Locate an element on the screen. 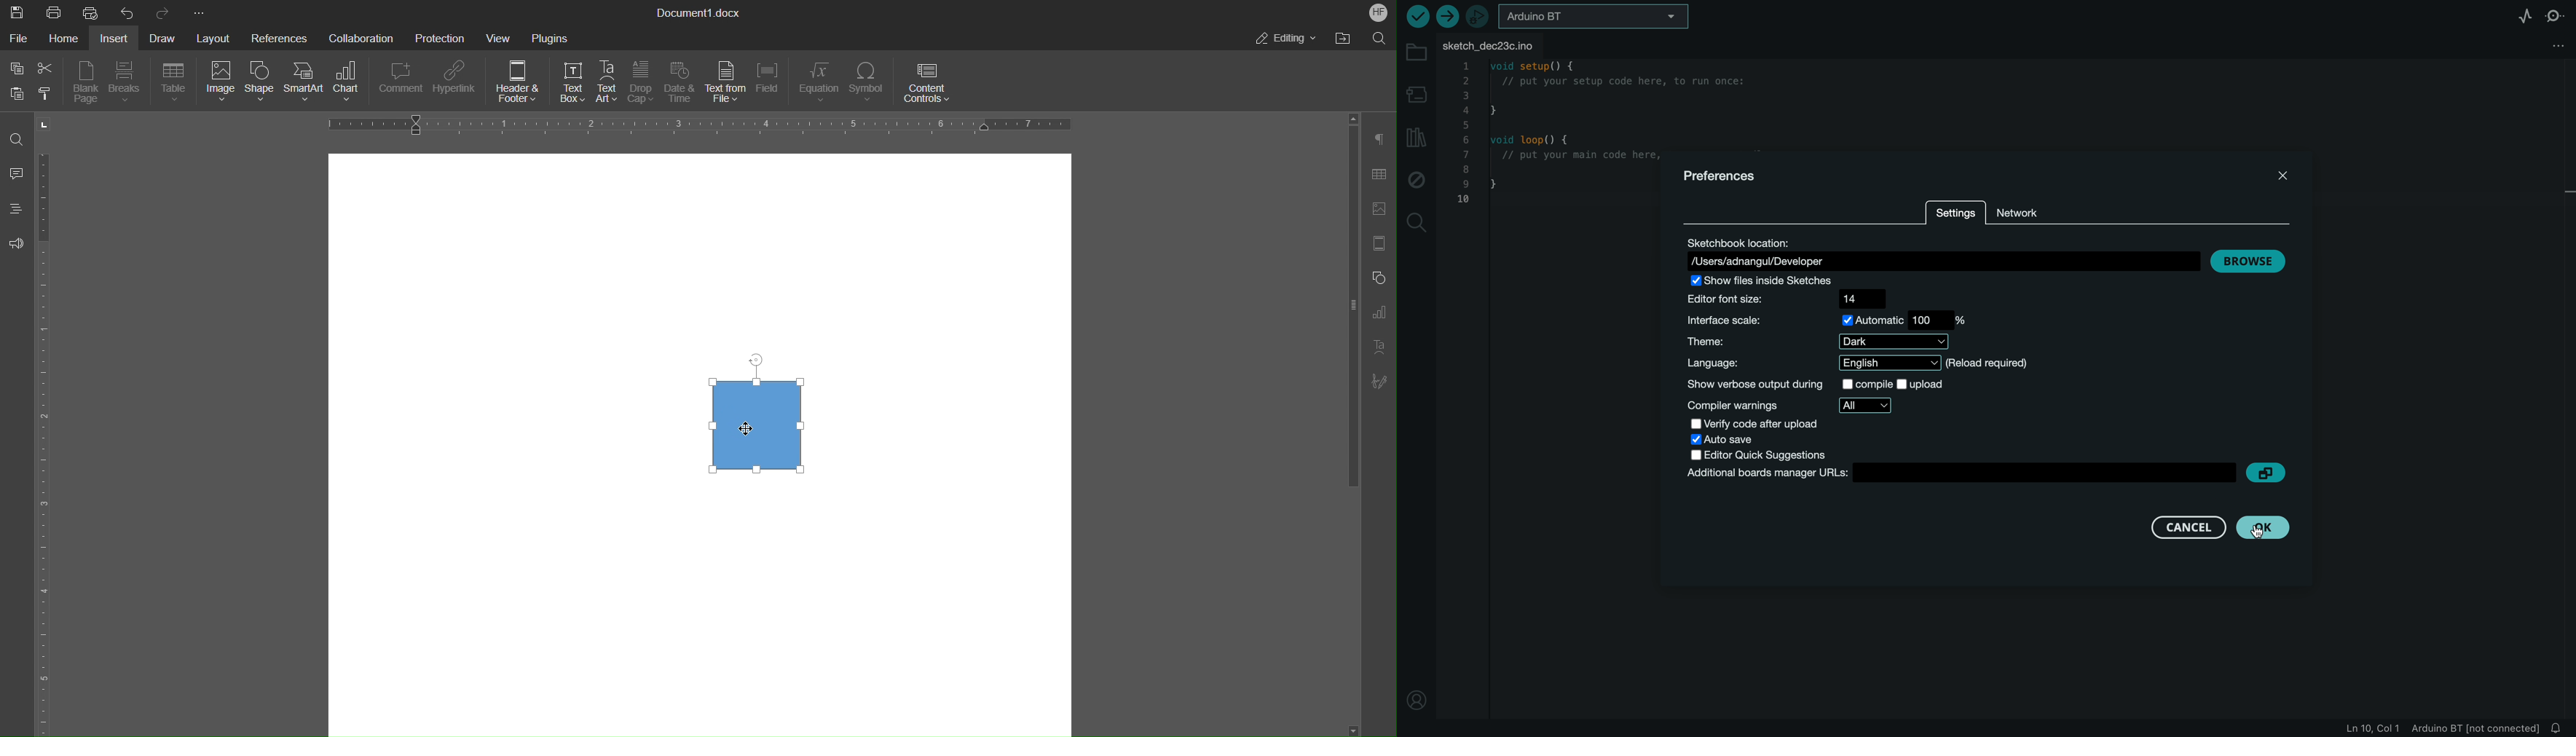 This screenshot has width=2576, height=756. Paragraph Settings is located at coordinates (1384, 139).